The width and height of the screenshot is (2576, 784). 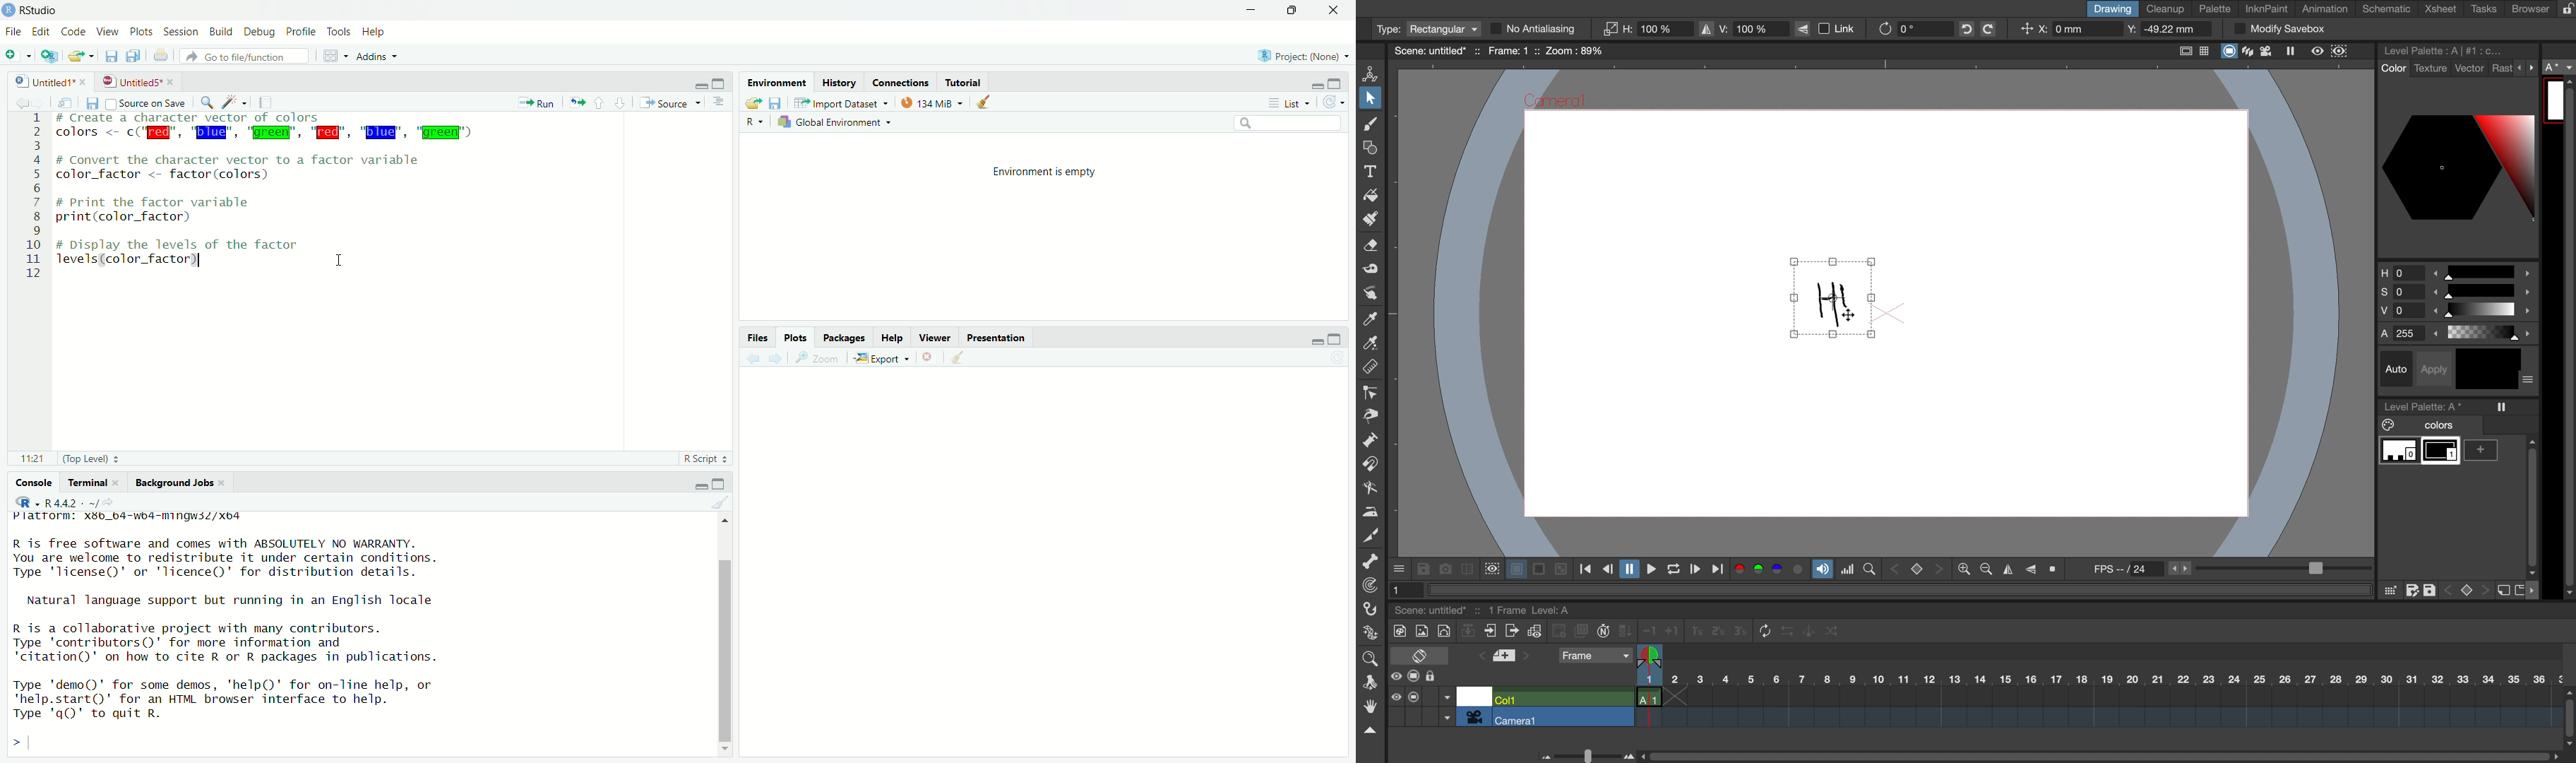 I want to click on show in new window, so click(x=69, y=105).